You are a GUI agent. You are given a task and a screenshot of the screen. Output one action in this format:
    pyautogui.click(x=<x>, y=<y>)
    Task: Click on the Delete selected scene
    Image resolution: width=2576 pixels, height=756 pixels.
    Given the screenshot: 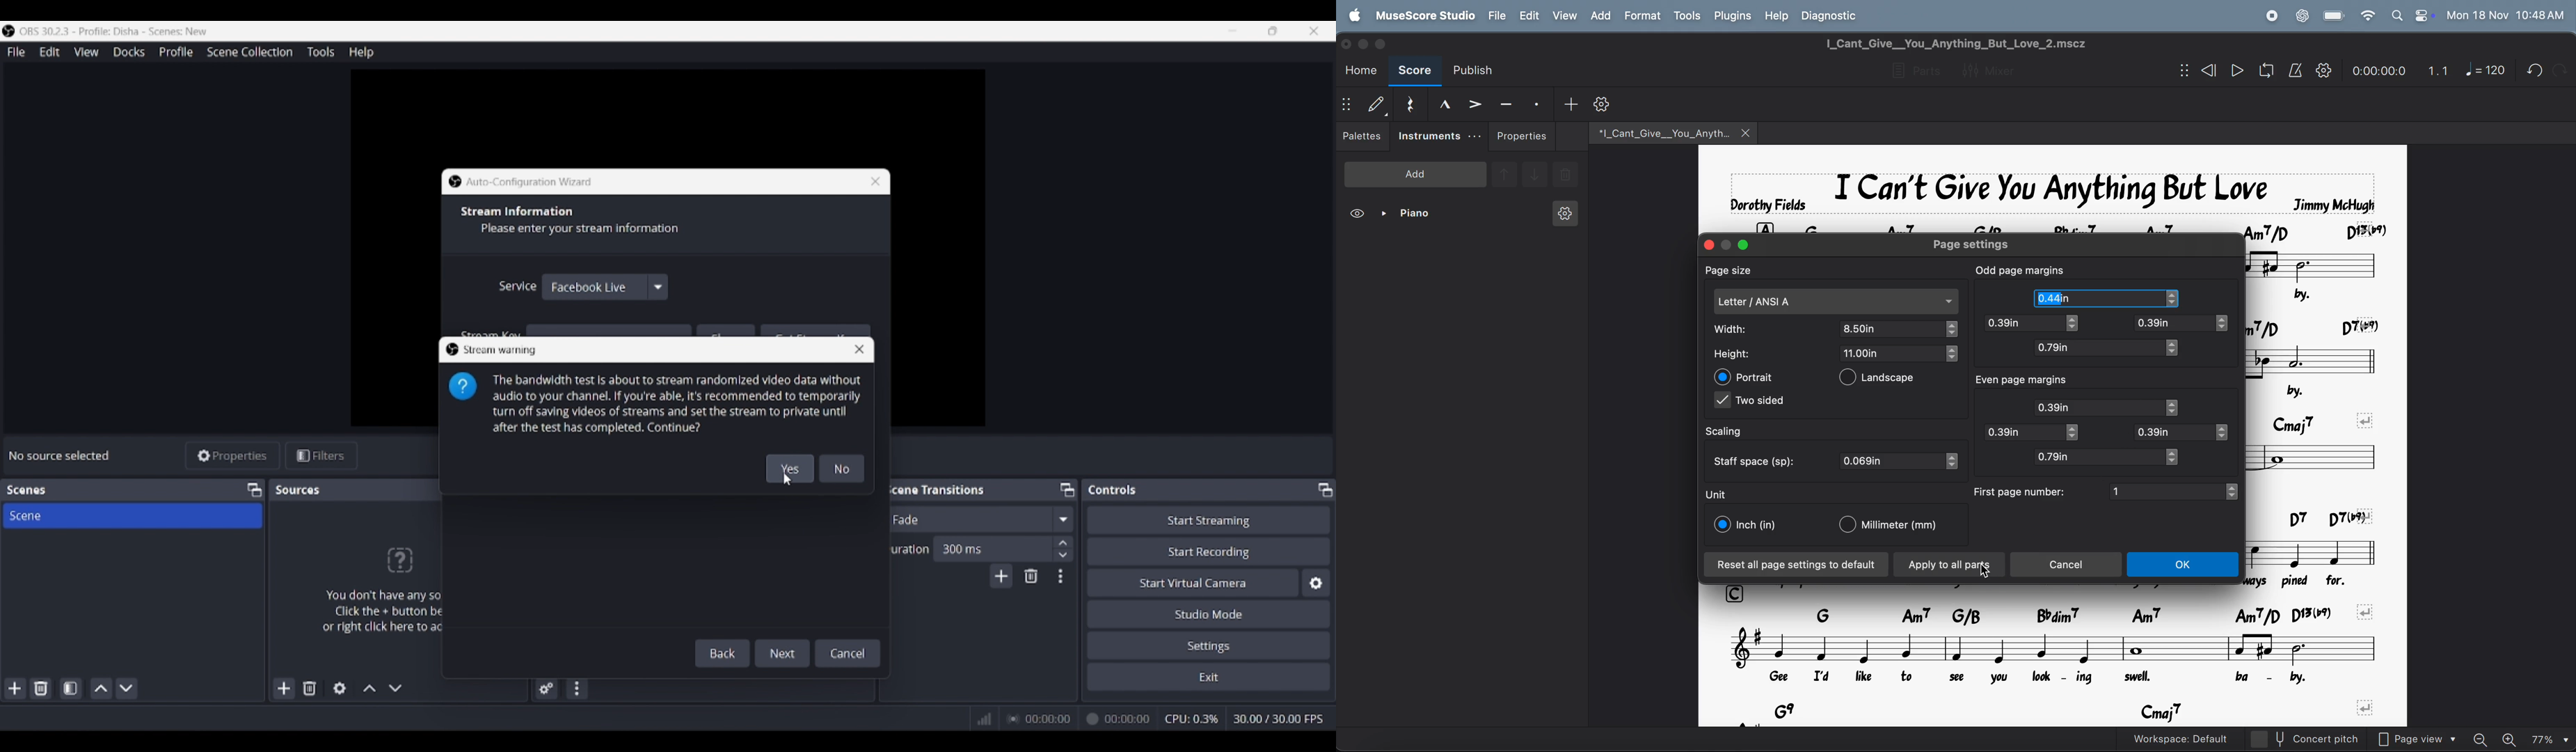 What is the action you would take?
    pyautogui.click(x=40, y=688)
    